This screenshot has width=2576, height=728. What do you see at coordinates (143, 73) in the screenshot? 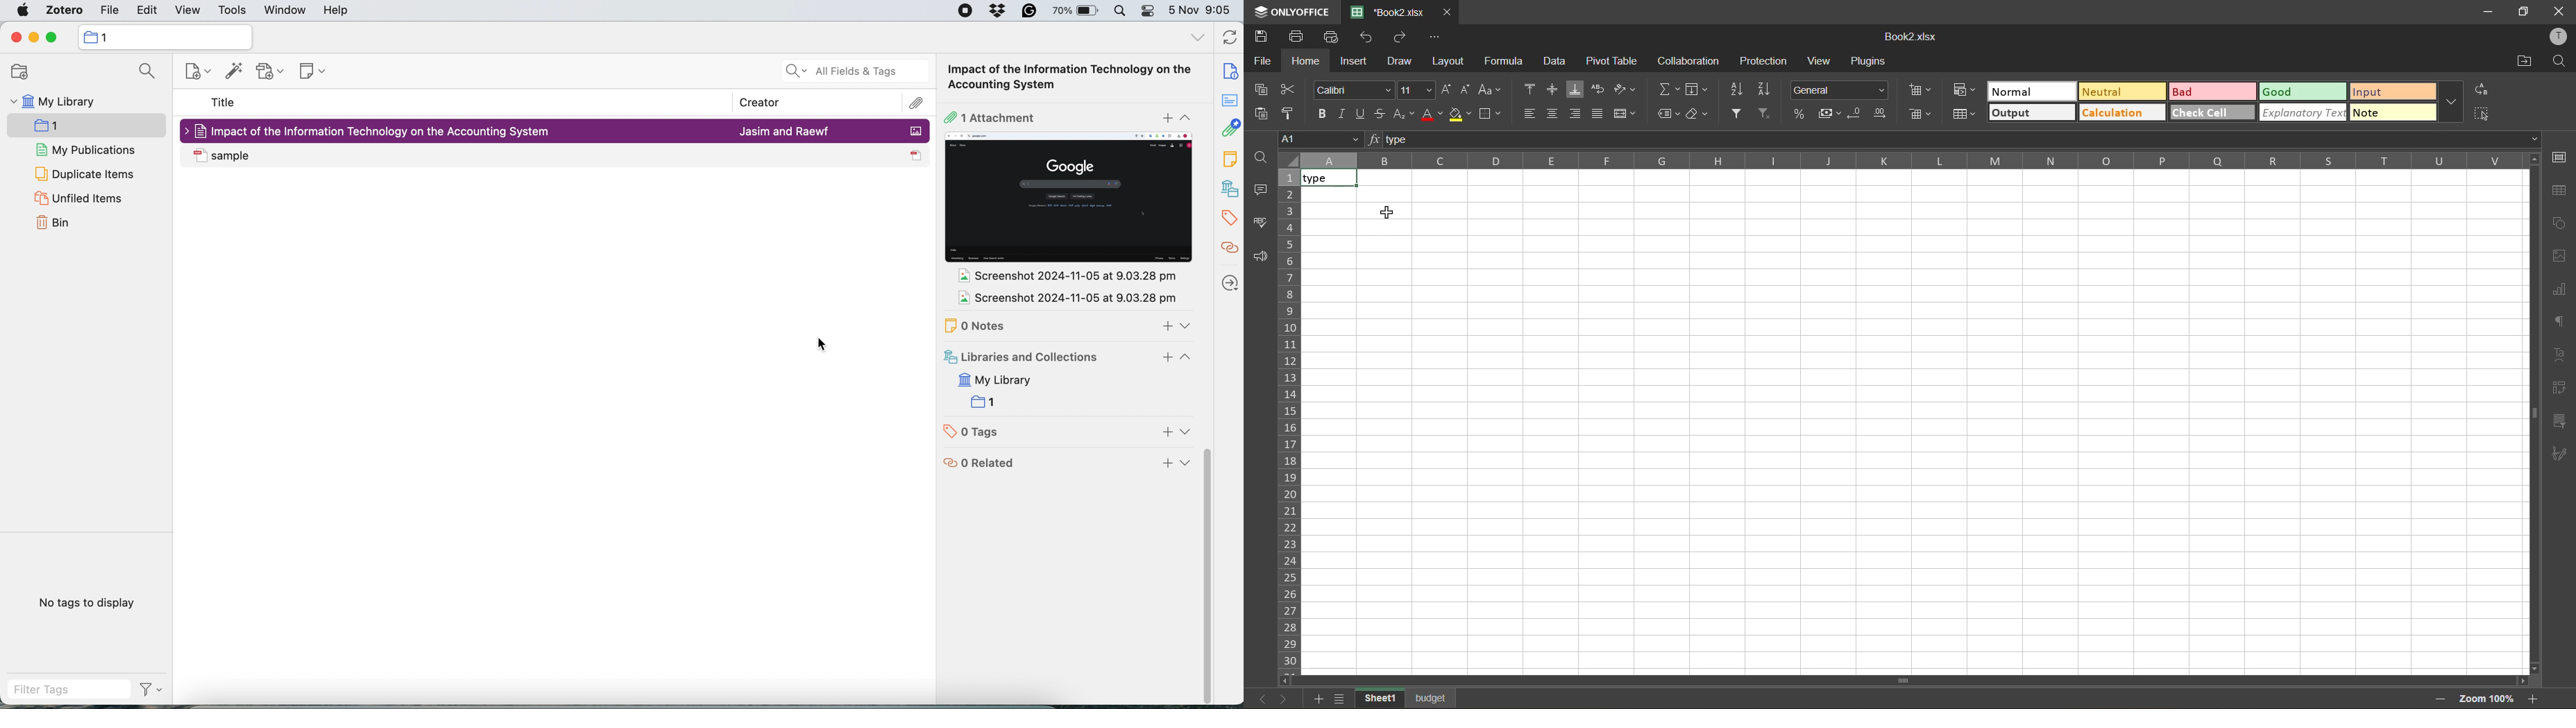
I see `searcg` at bounding box center [143, 73].